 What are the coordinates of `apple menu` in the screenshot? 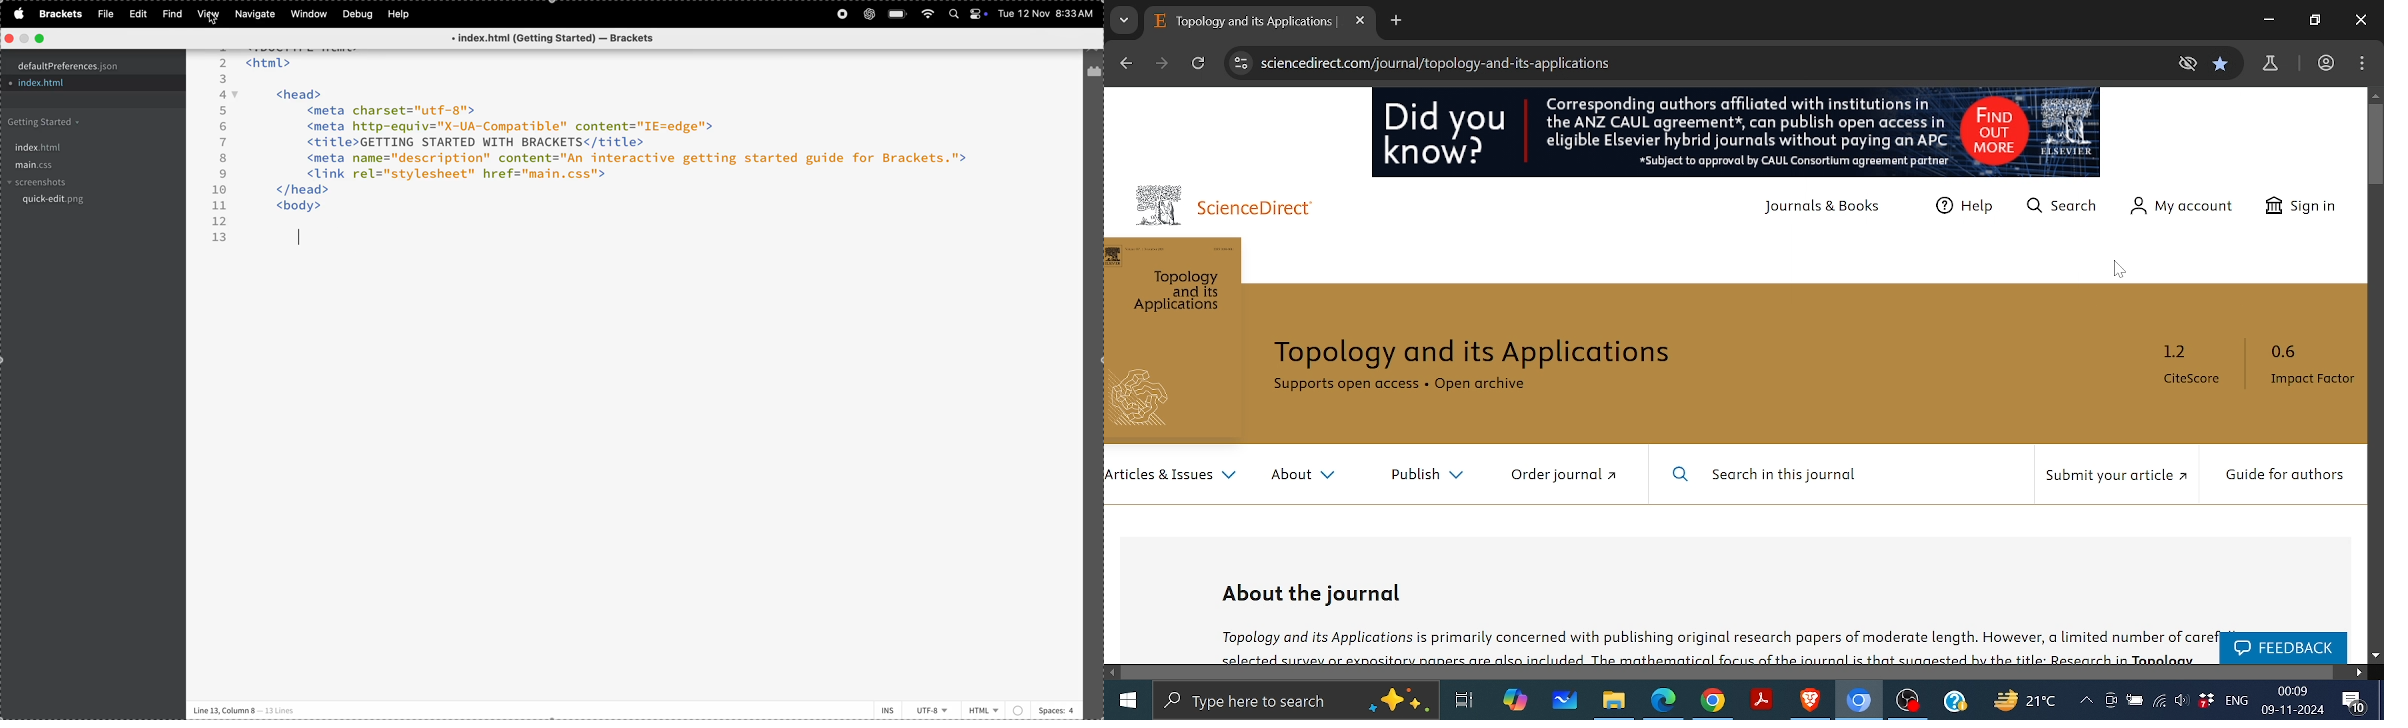 It's located at (16, 14).